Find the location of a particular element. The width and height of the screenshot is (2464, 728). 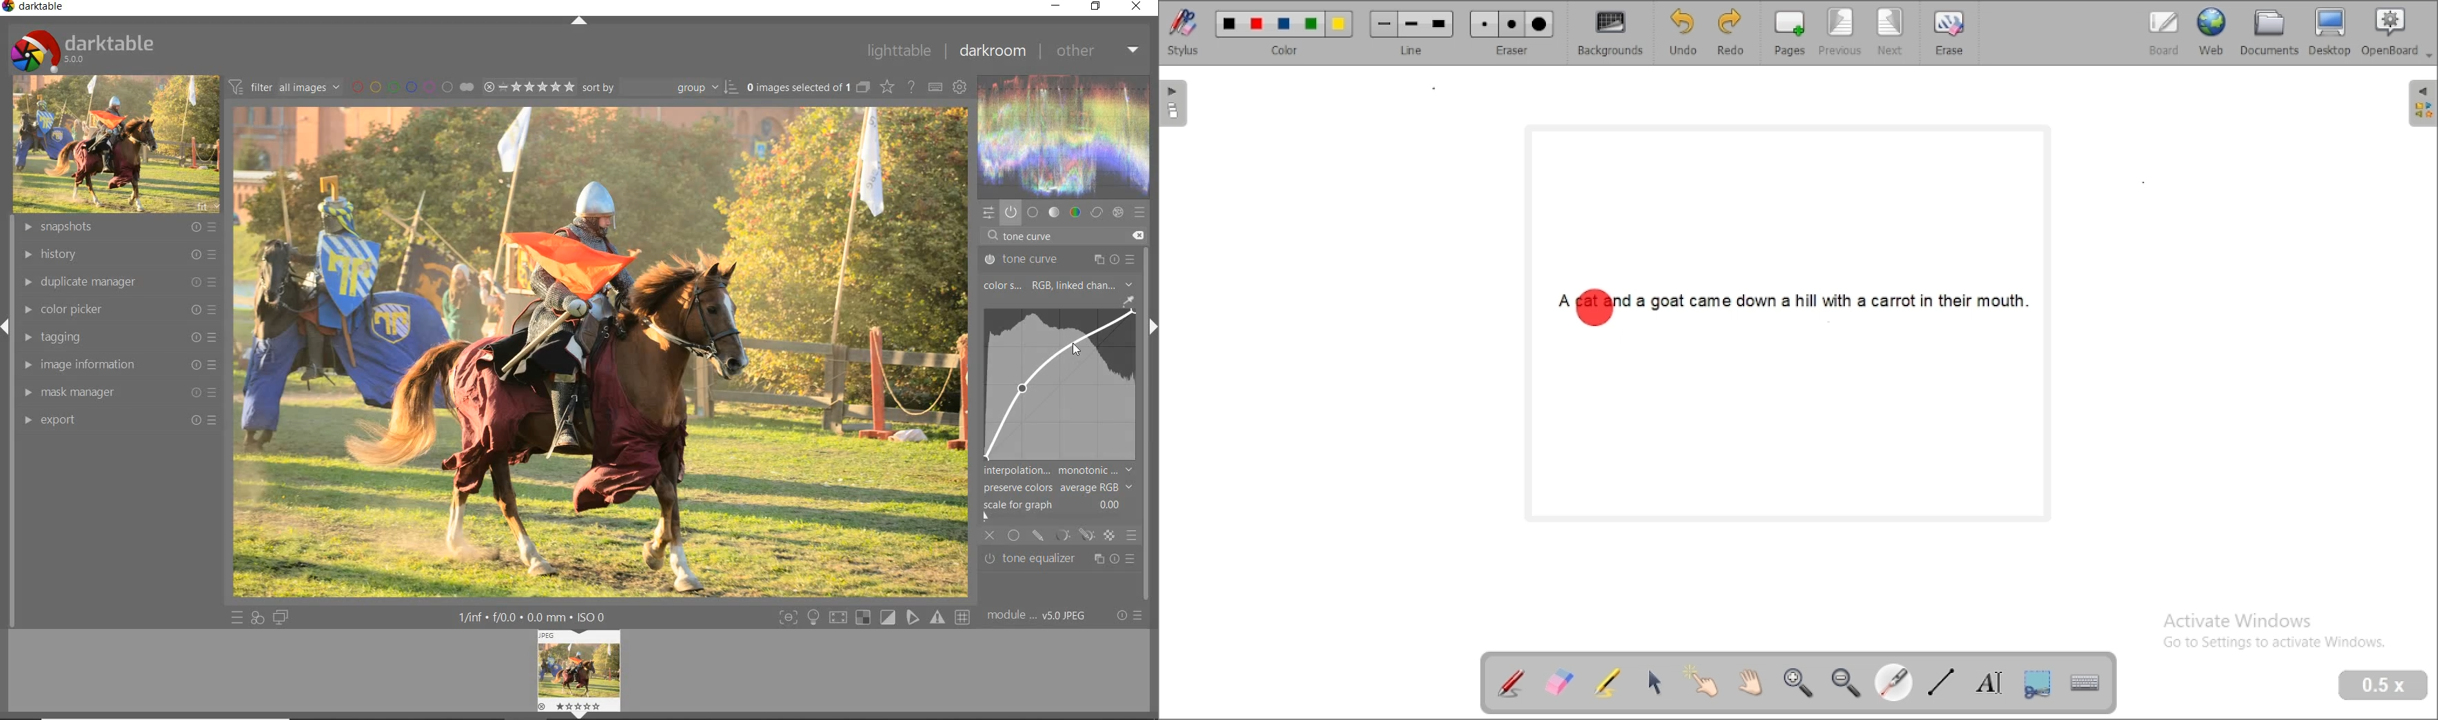

image information is located at coordinates (117, 365).